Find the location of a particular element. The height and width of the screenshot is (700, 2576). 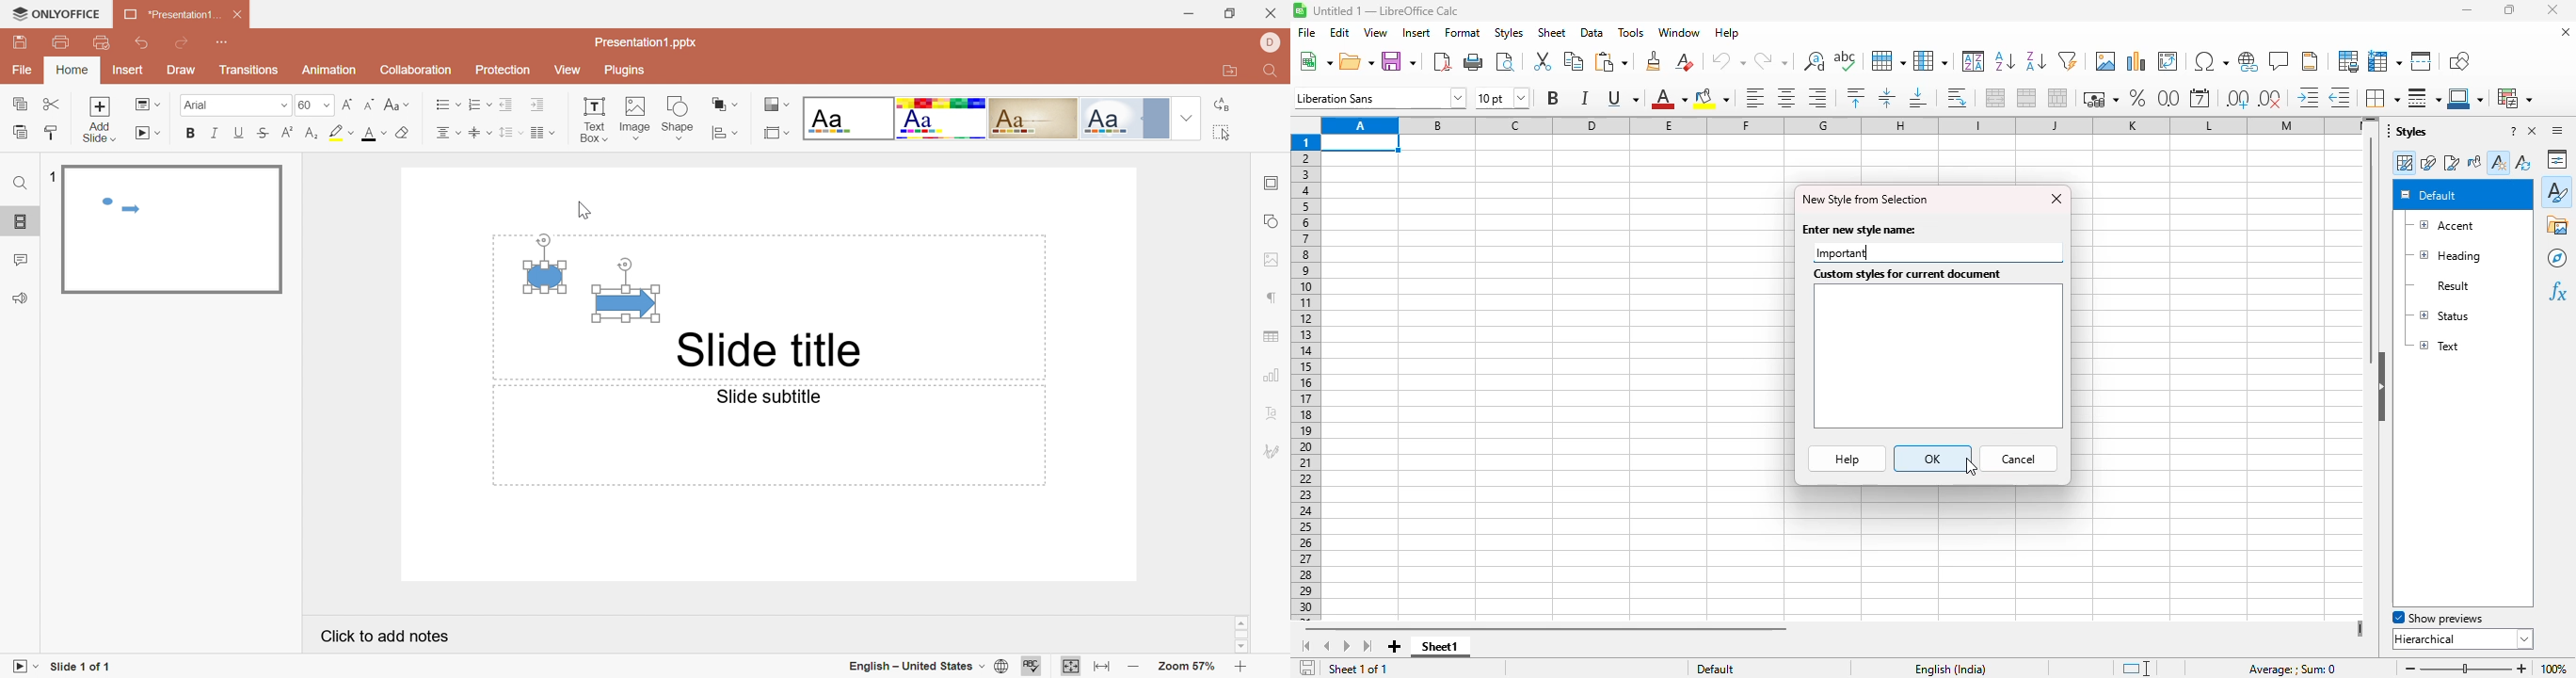

page styles is located at coordinates (2451, 162).